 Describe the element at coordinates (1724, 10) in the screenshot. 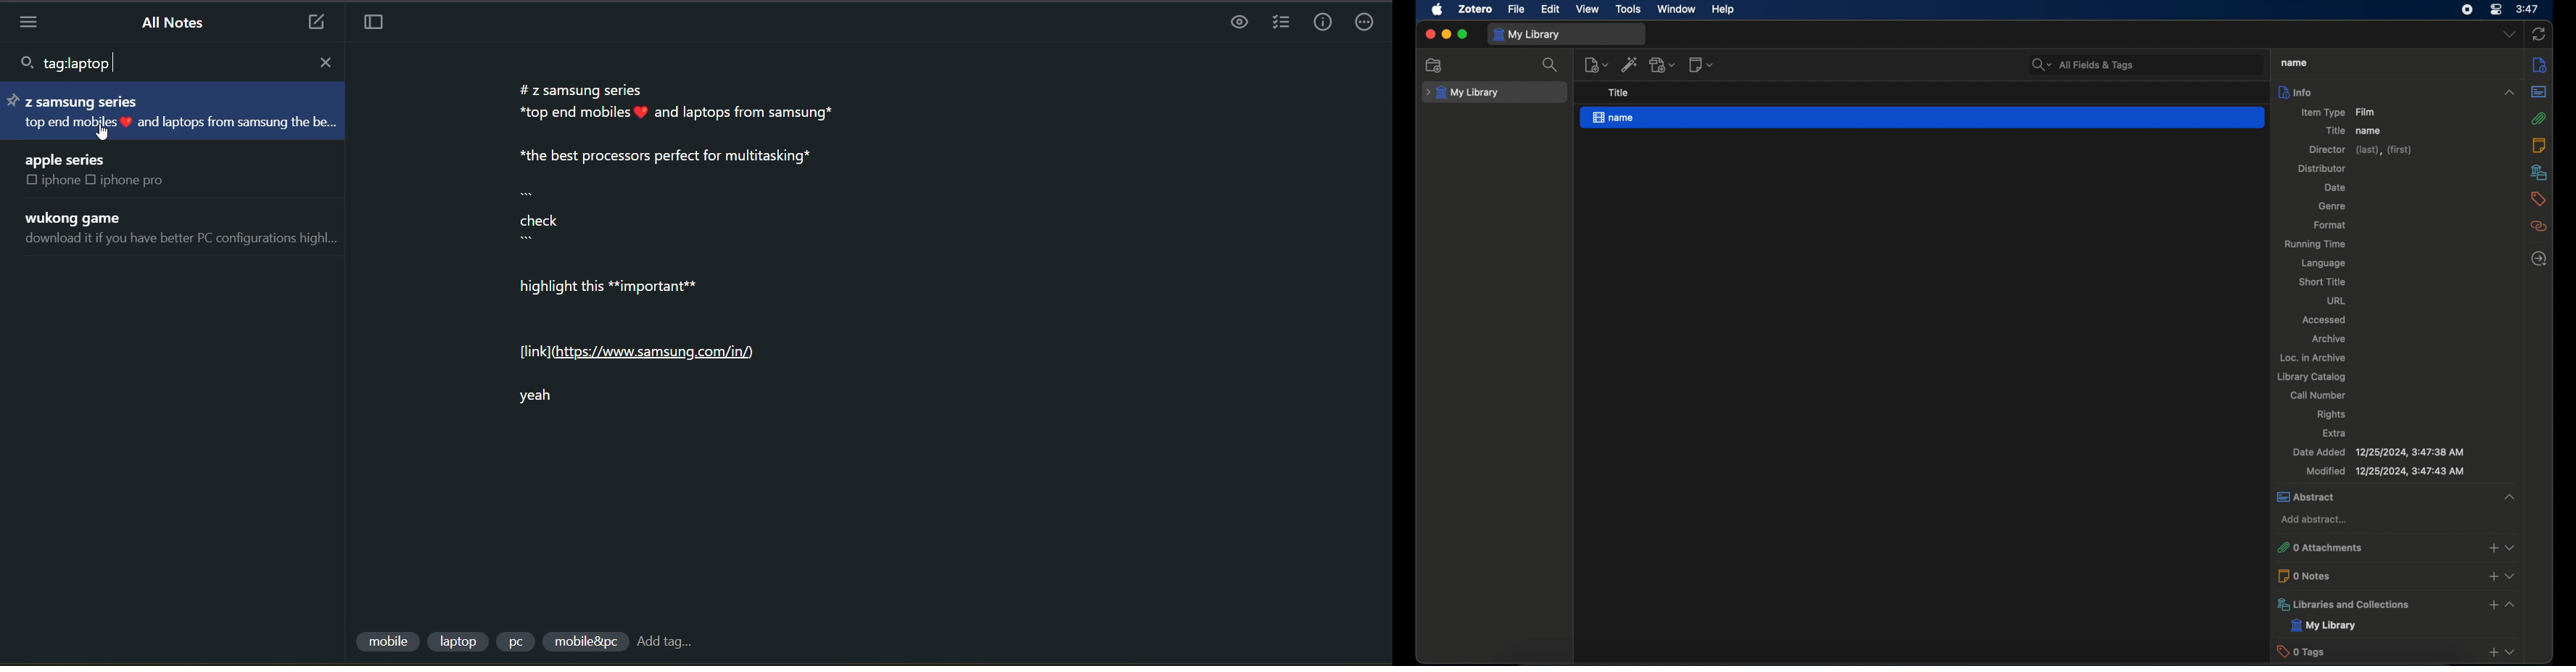

I see `help` at that location.